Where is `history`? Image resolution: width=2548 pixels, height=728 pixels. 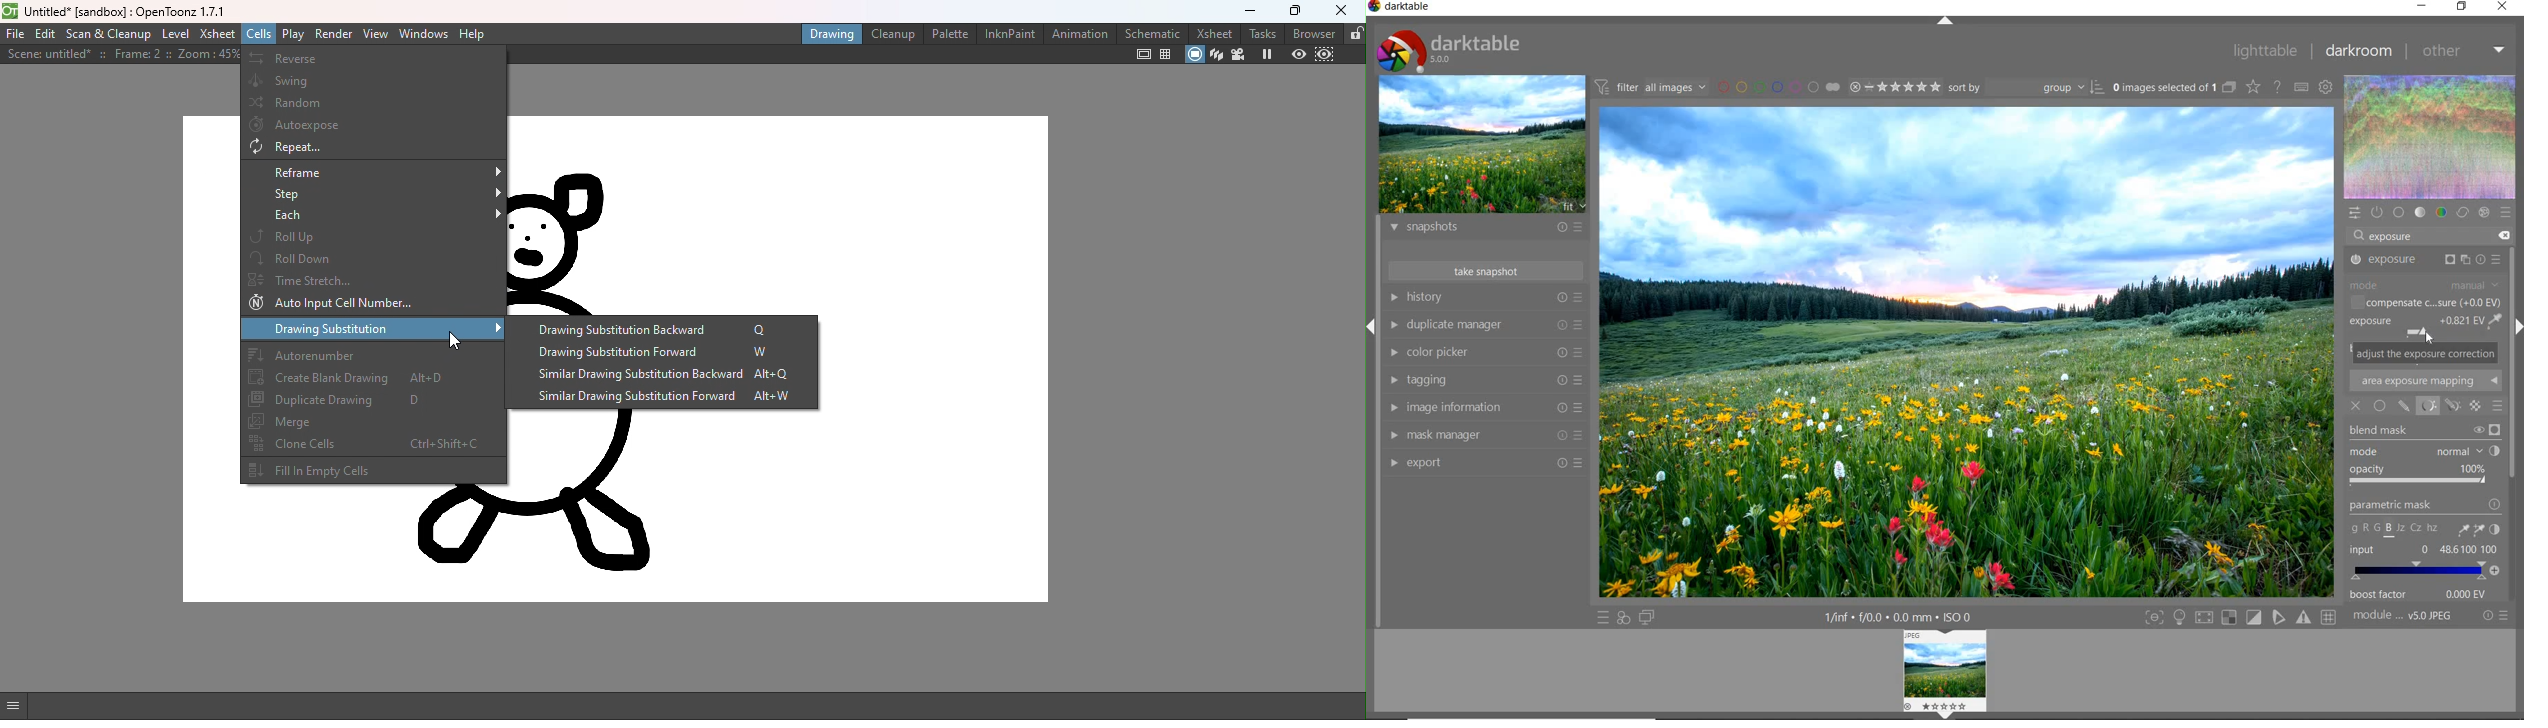
history is located at coordinates (1485, 297).